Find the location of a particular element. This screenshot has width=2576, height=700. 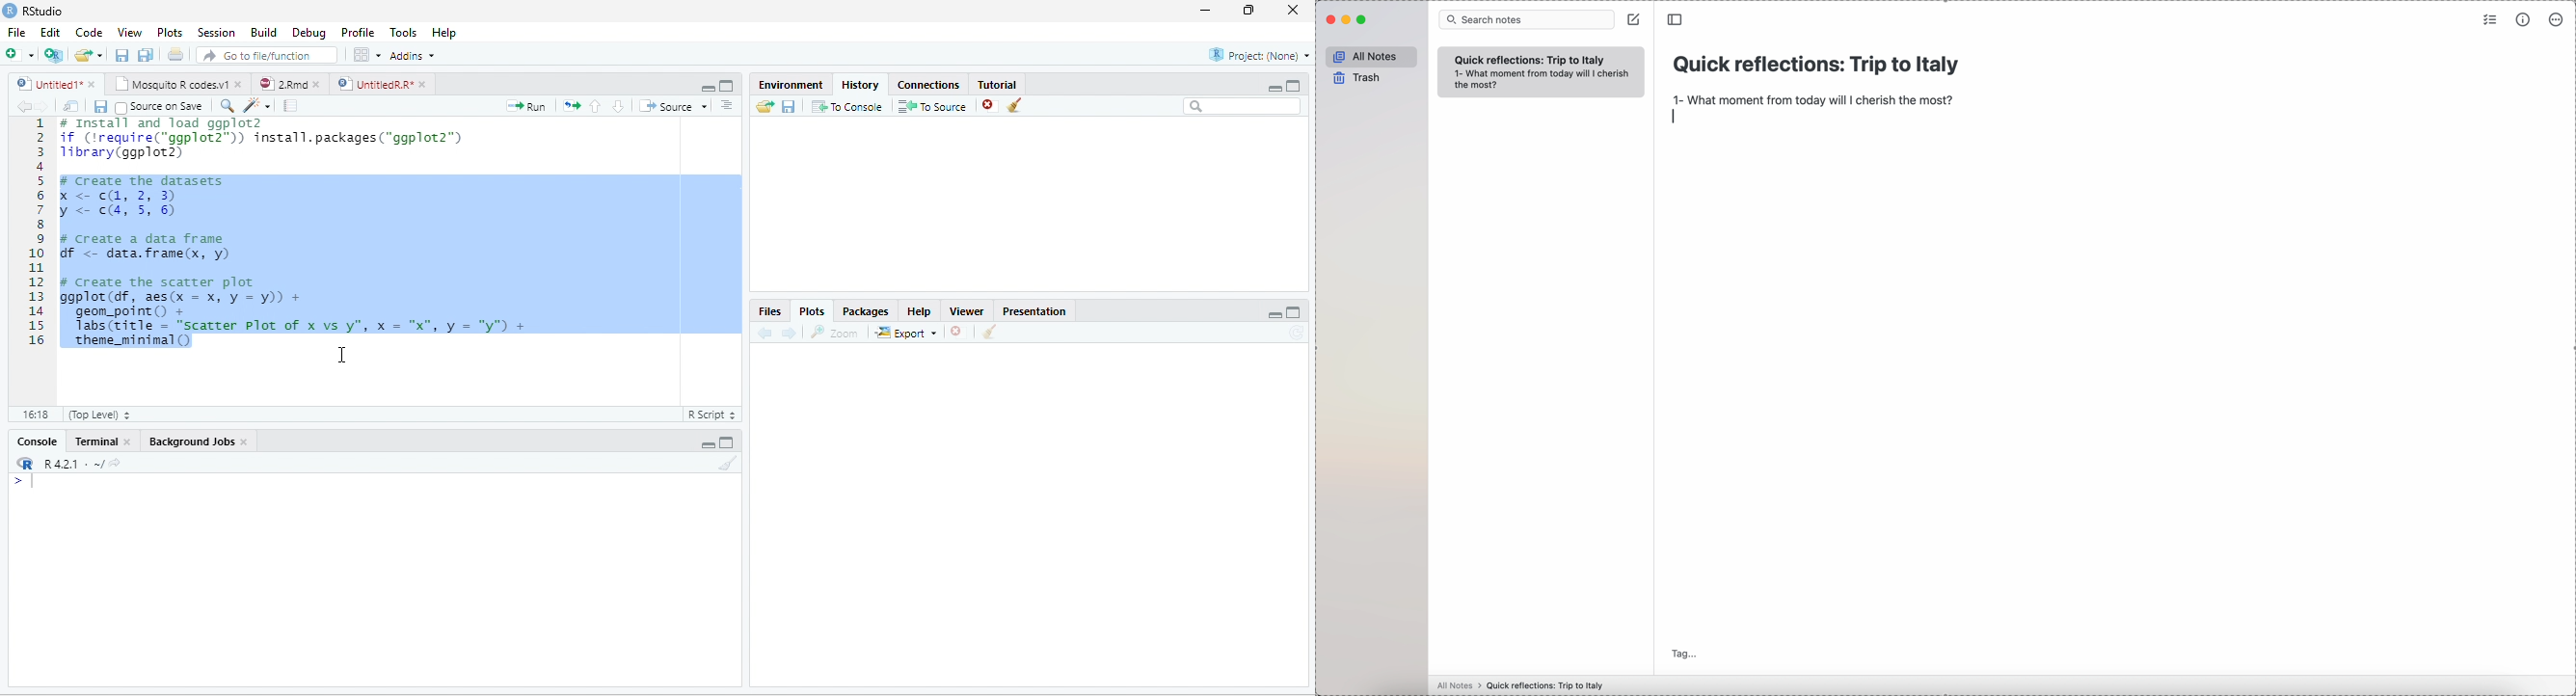

# Install and load ggplot2
if (‘require("ggplot2™)) install.packages("ggplot2”)
1ibrary(ggplot2)
F create the datasets
X <<, 2, 3)
y < cs, 5, 6)
# create a data frame
Gf <- data.frame(x, y)
# Create the scatter plot
ggplot(df, aes(x = x, y = y)) +
geom_point() +
Tabs(title = "scatter Plot of x vs y", x = "x", y = "y") +
‘theme_minimal() is located at coordinates (294, 233).